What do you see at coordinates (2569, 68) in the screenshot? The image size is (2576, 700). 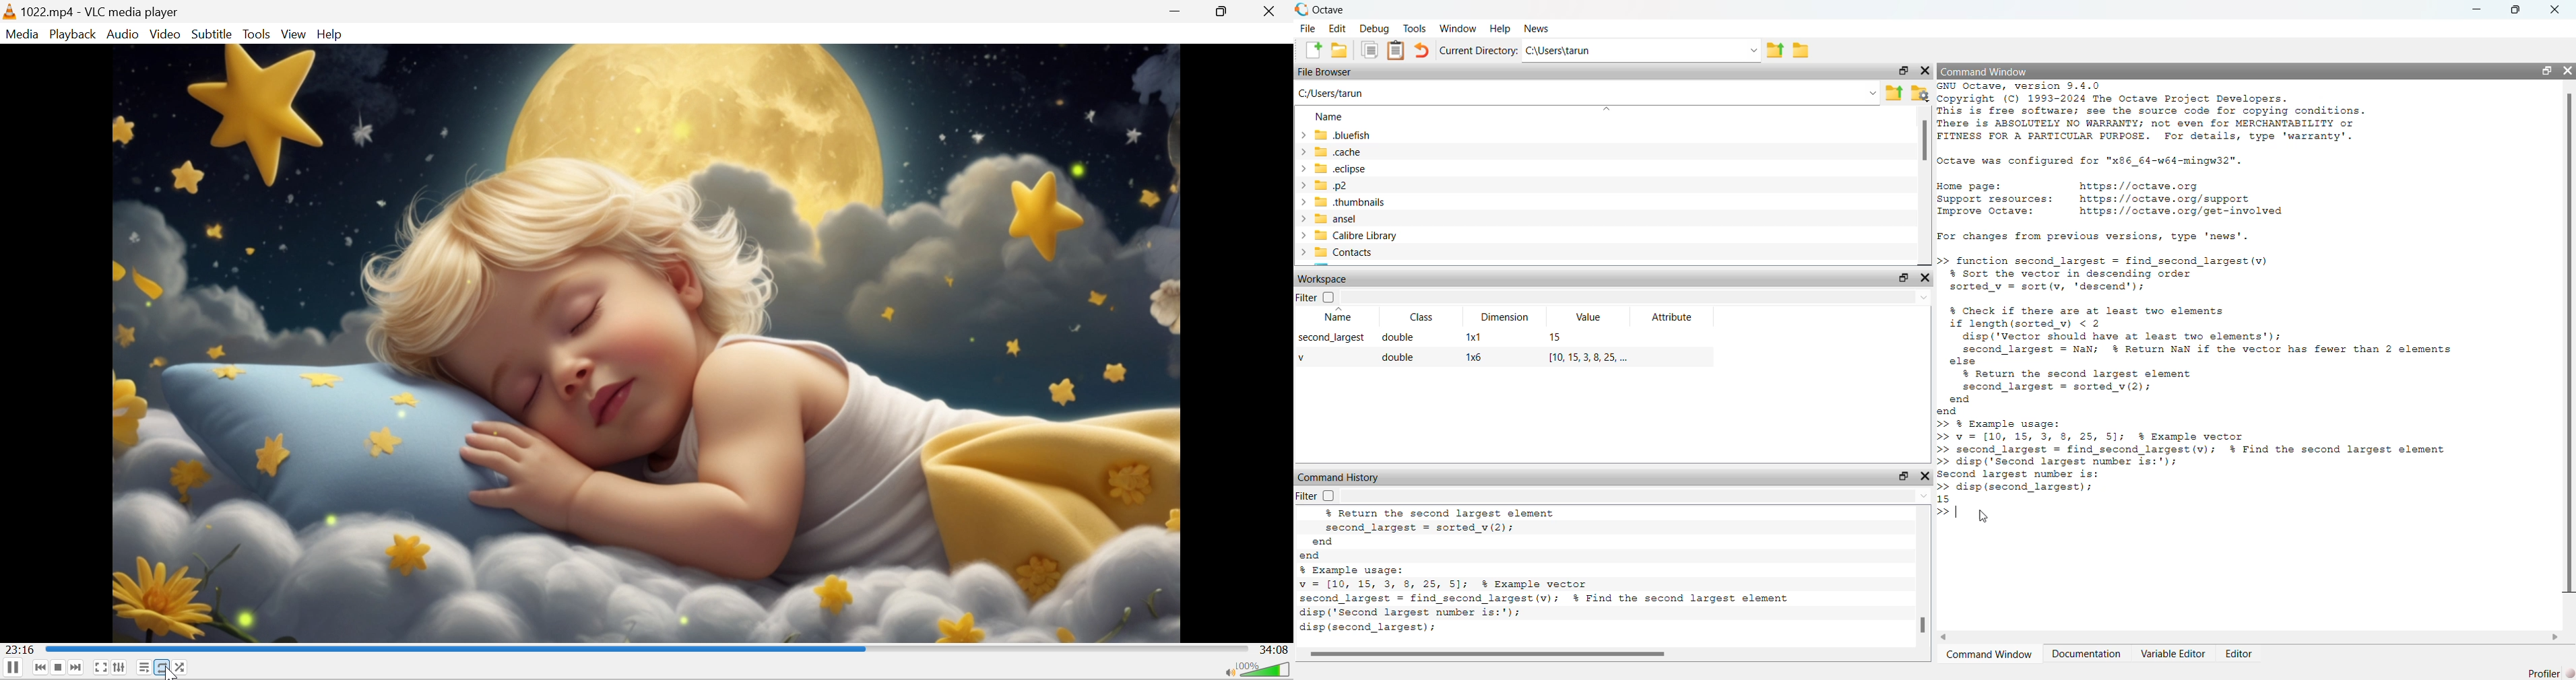 I see `hide widget` at bounding box center [2569, 68].